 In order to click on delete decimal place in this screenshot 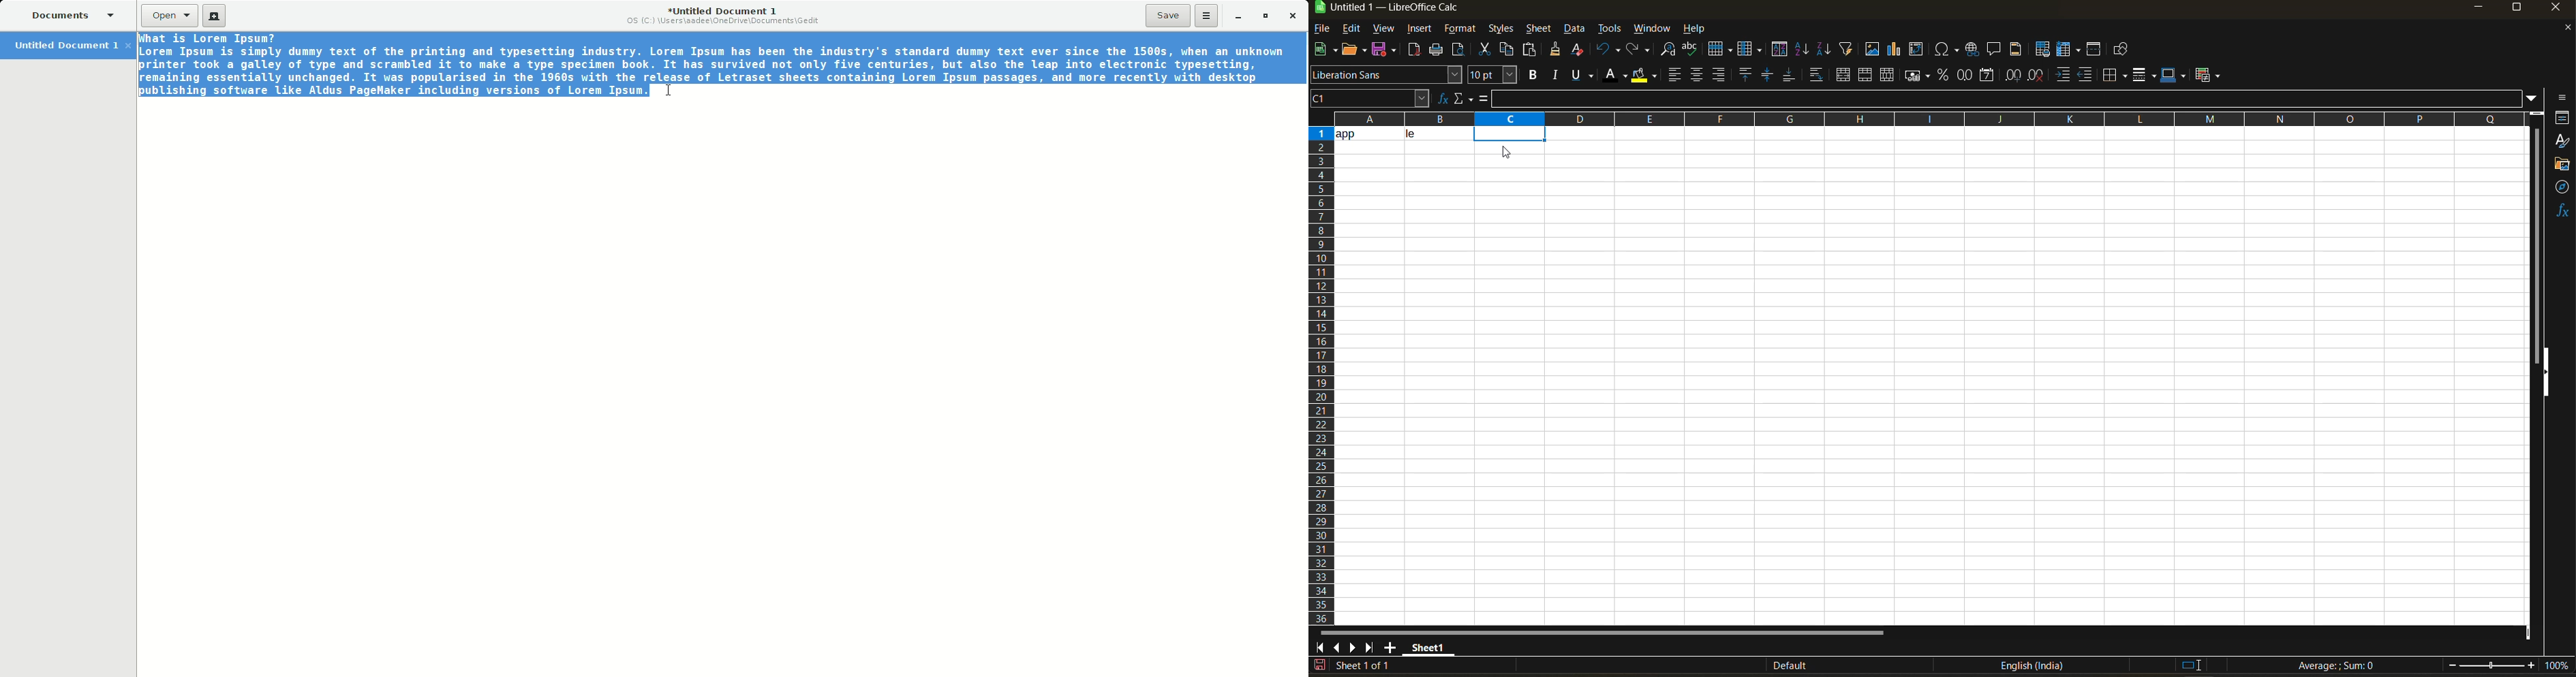, I will do `click(2037, 75)`.